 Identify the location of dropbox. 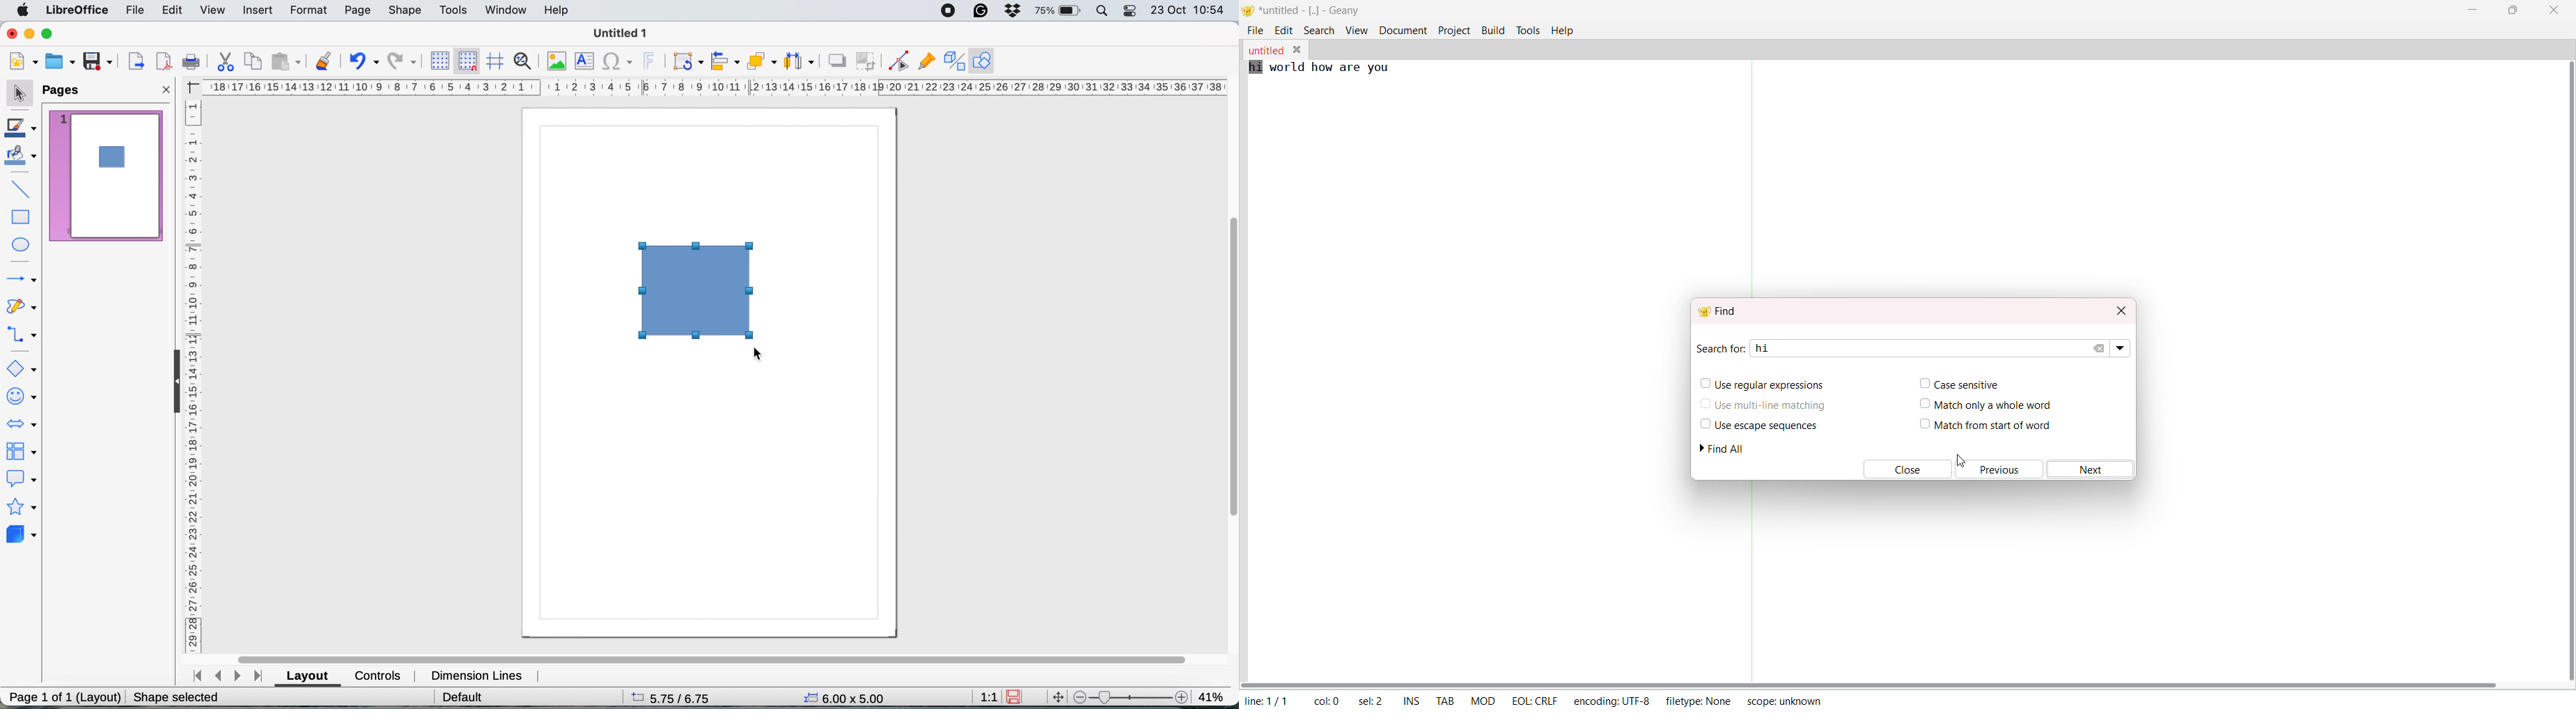
(1012, 10).